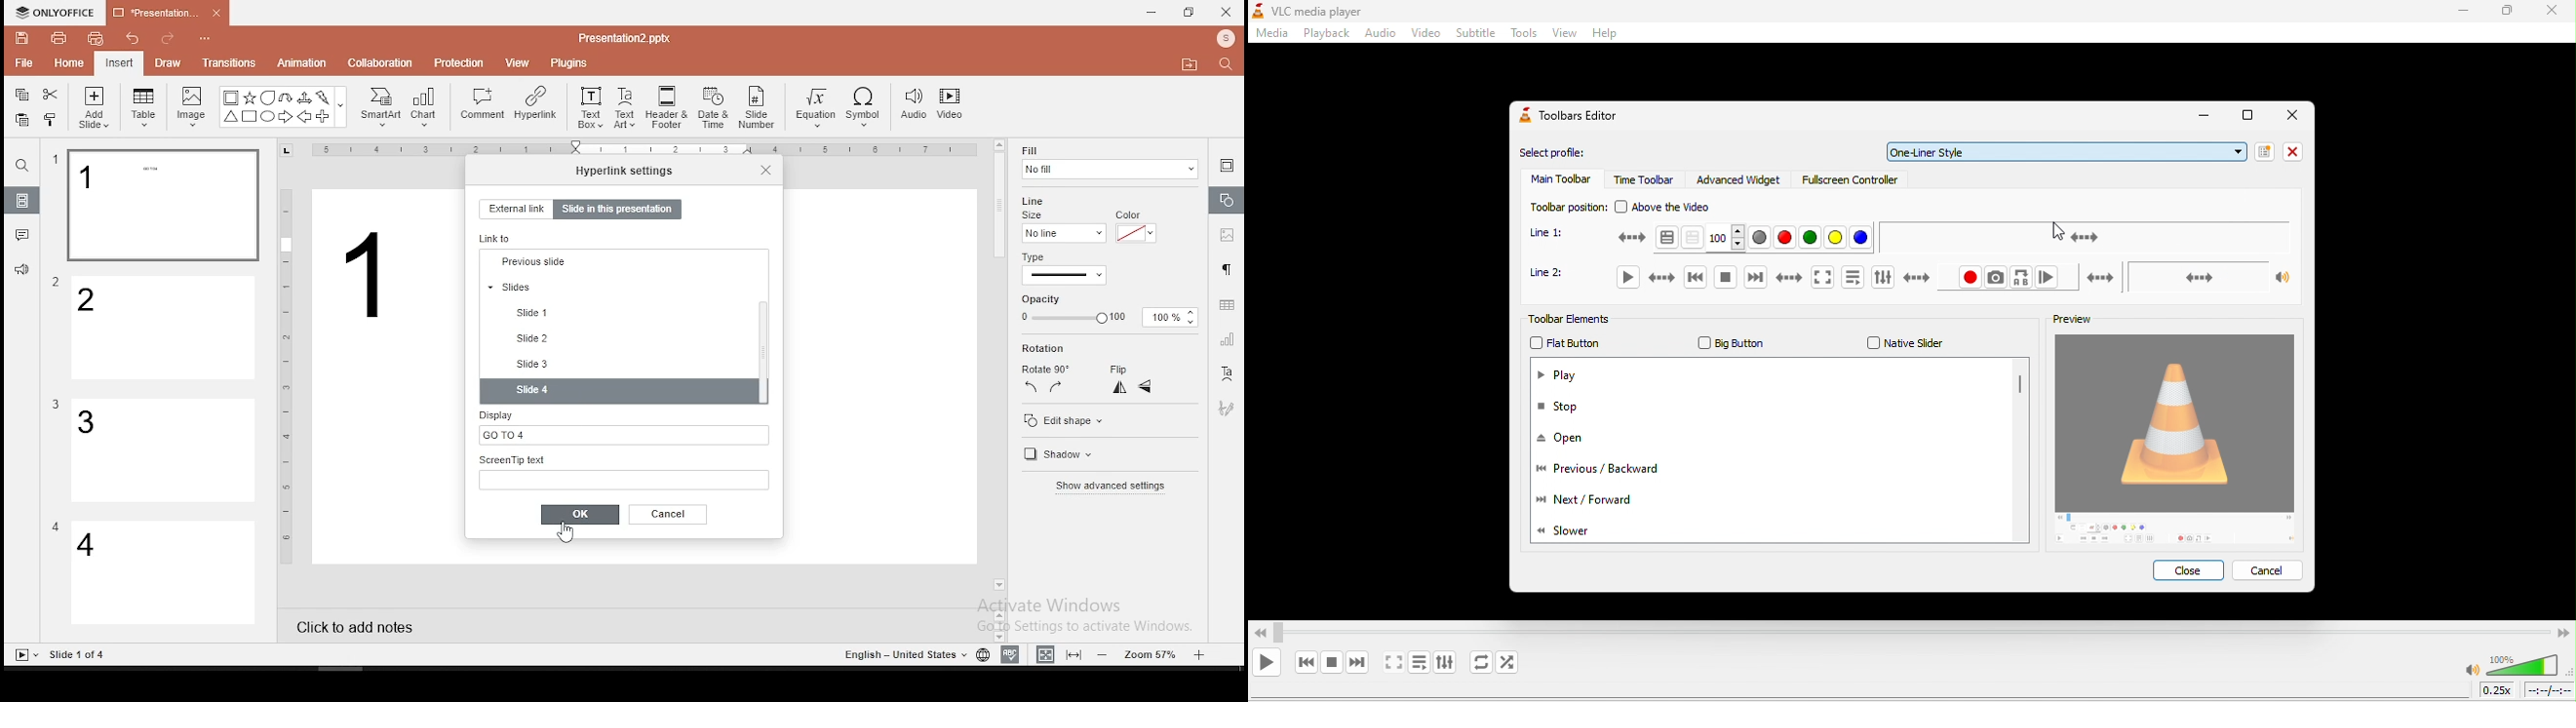 Image resolution: width=2576 pixels, height=728 pixels. Describe the element at coordinates (2298, 151) in the screenshot. I see `close` at that location.